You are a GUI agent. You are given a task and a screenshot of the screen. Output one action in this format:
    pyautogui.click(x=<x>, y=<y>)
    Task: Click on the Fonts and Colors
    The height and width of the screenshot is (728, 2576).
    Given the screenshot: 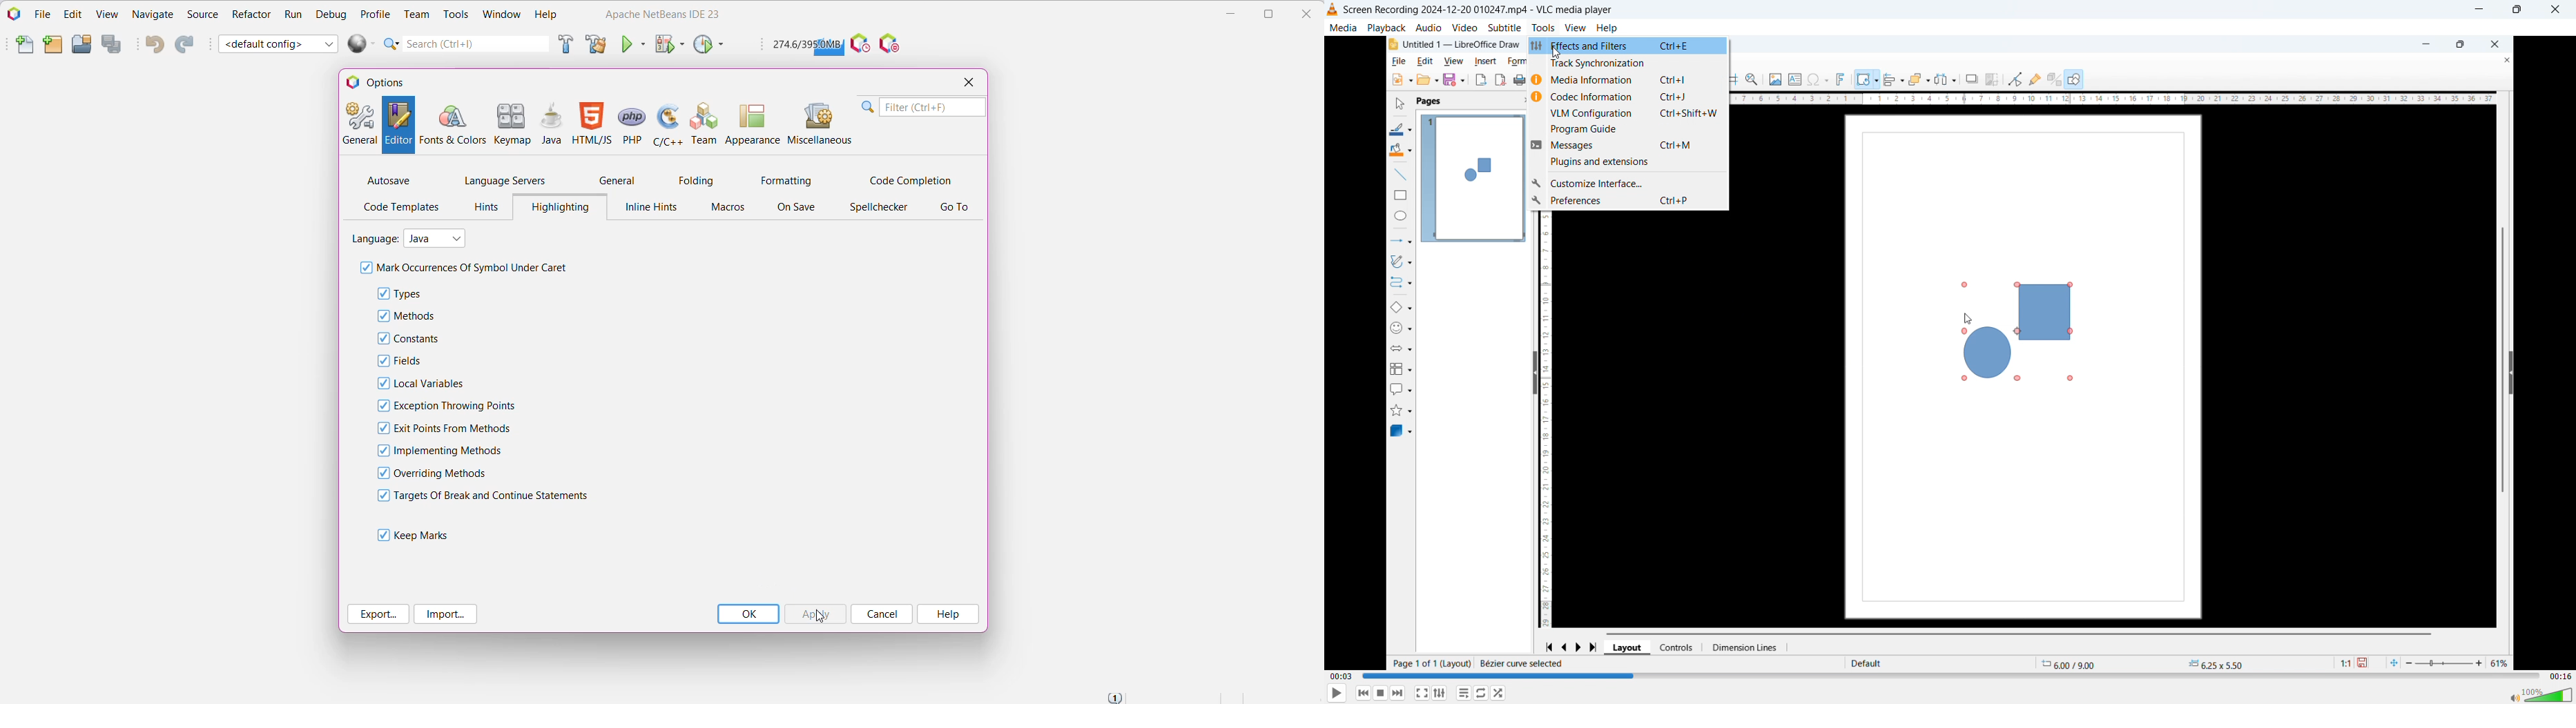 What is the action you would take?
    pyautogui.click(x=452, y=124)
    